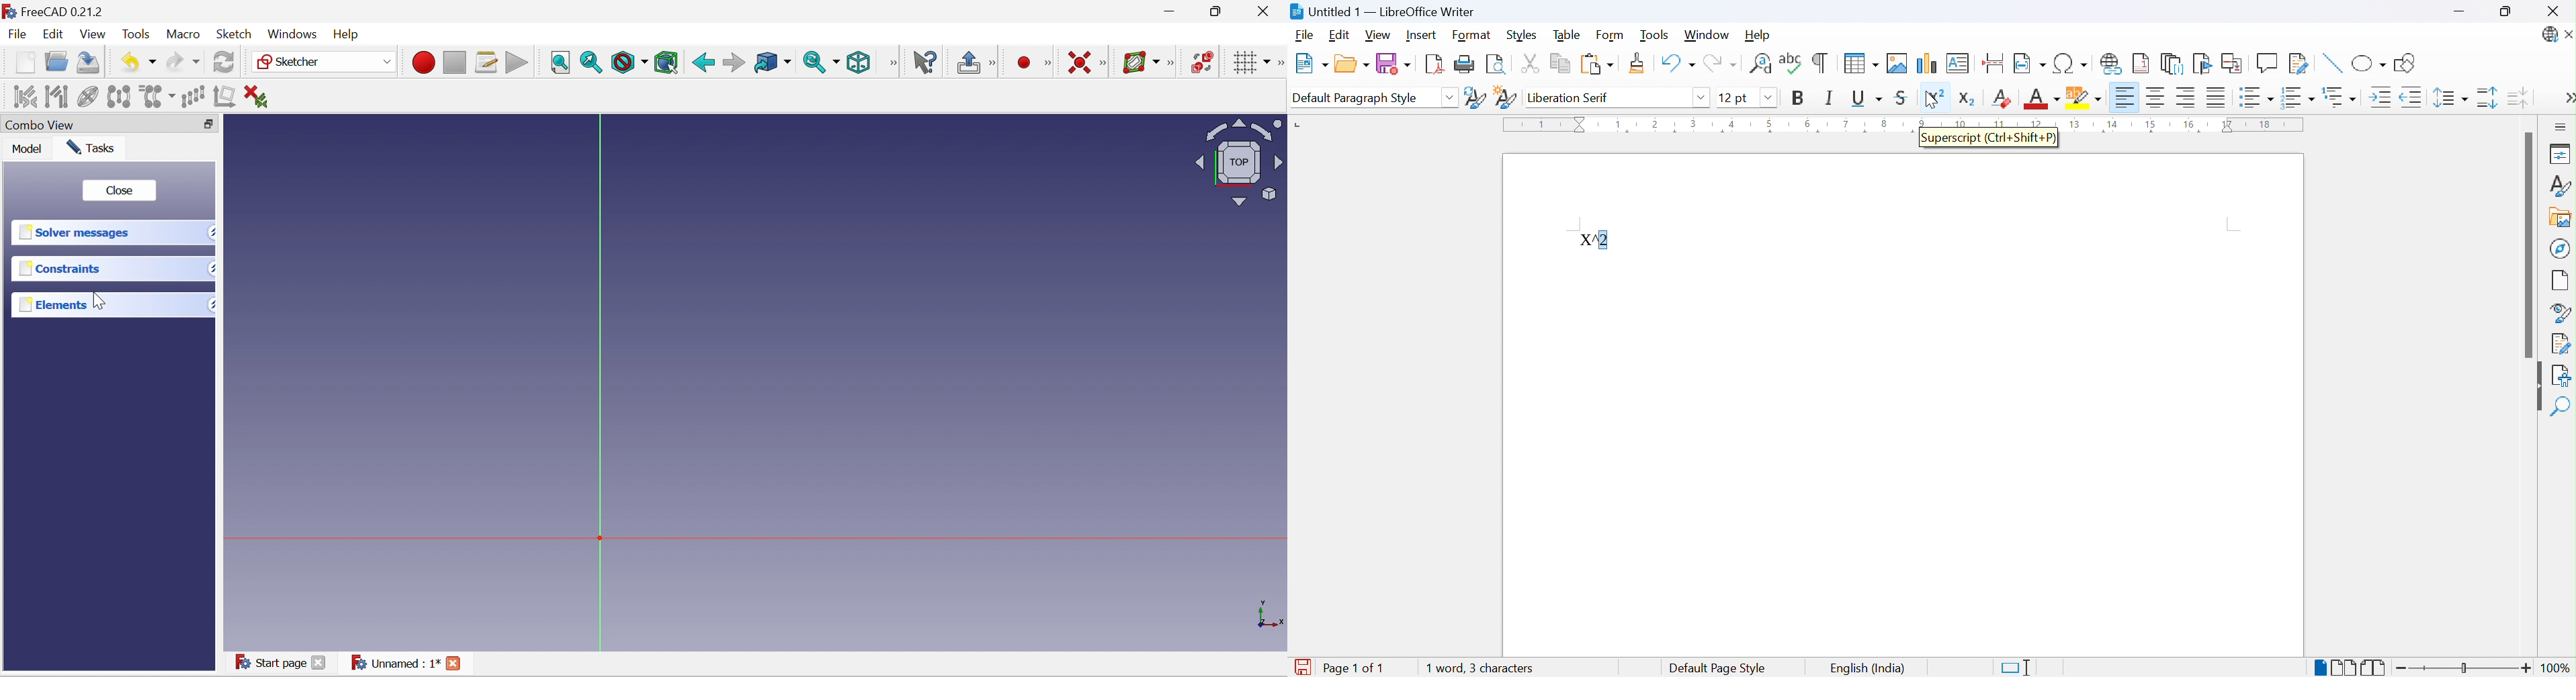  I want to click on Accessibility check, so click(2561, 375).